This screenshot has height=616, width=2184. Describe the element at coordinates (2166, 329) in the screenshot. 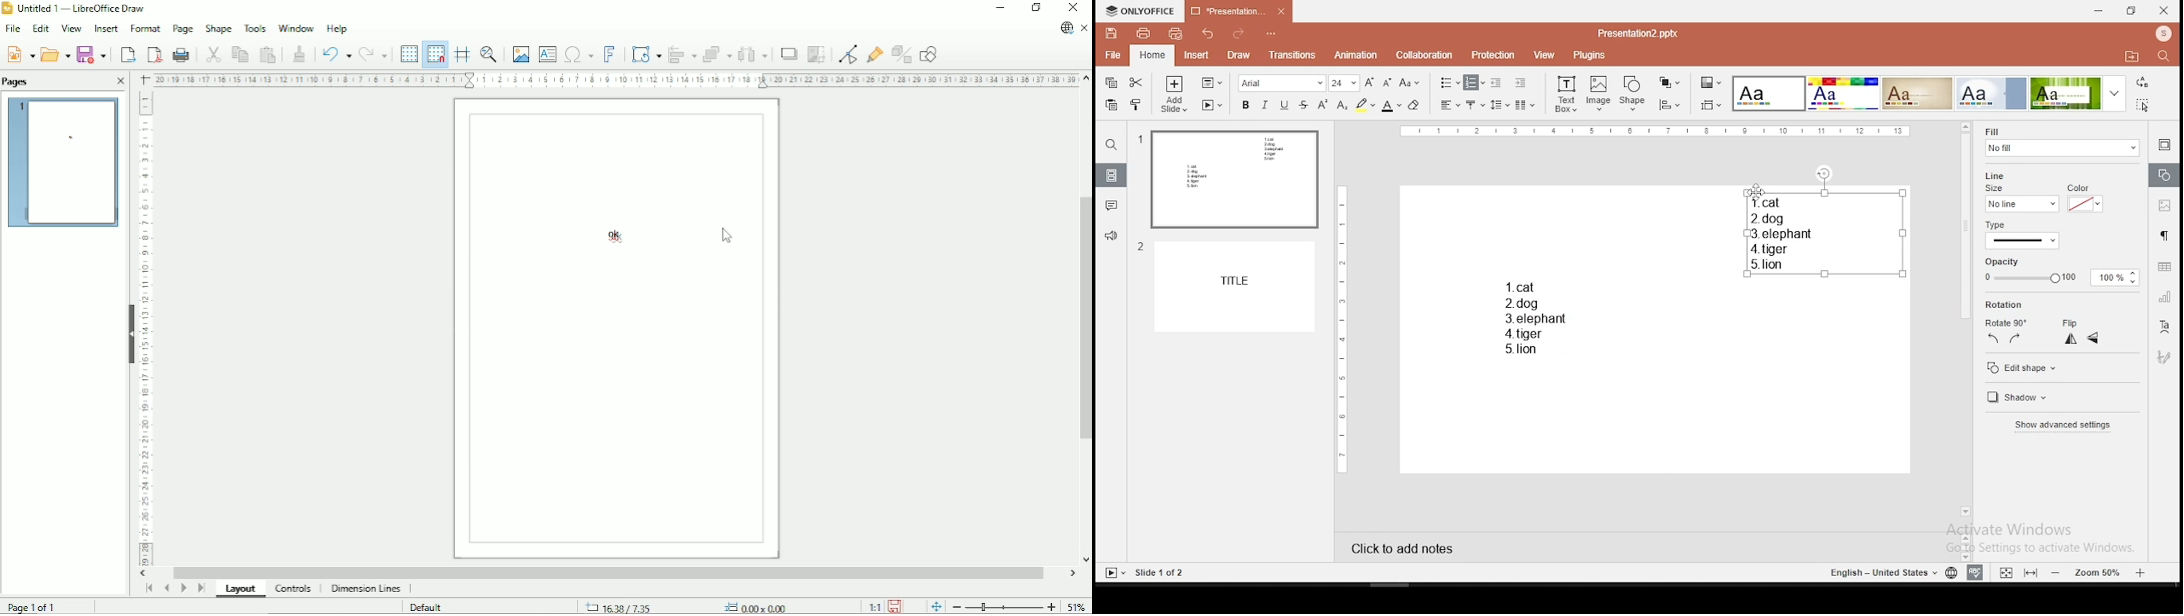

I see `text art tool` at that location.